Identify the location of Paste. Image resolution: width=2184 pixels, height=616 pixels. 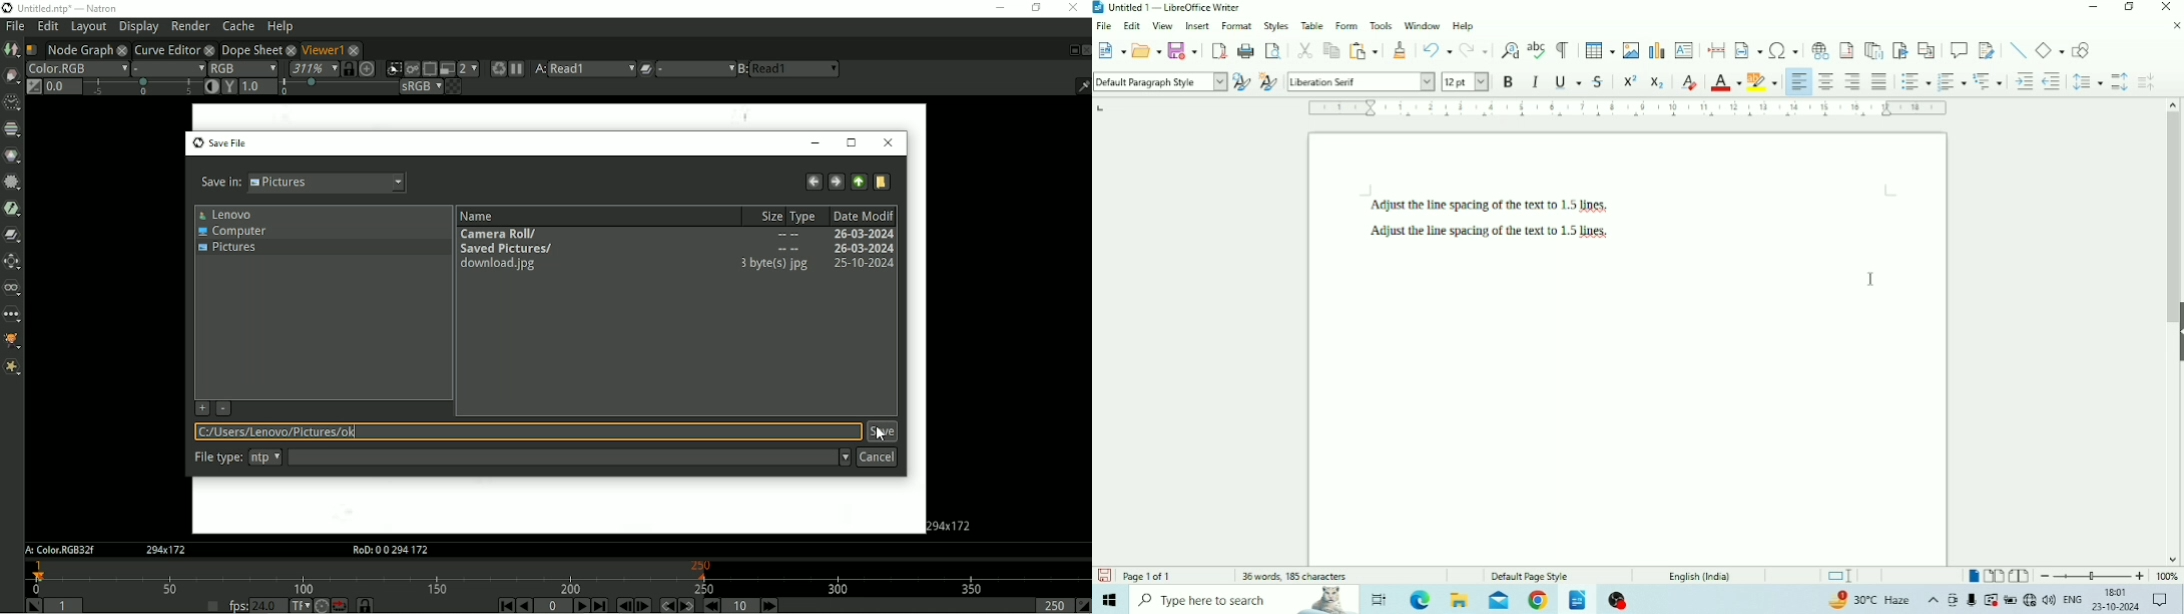
(1365, 51).